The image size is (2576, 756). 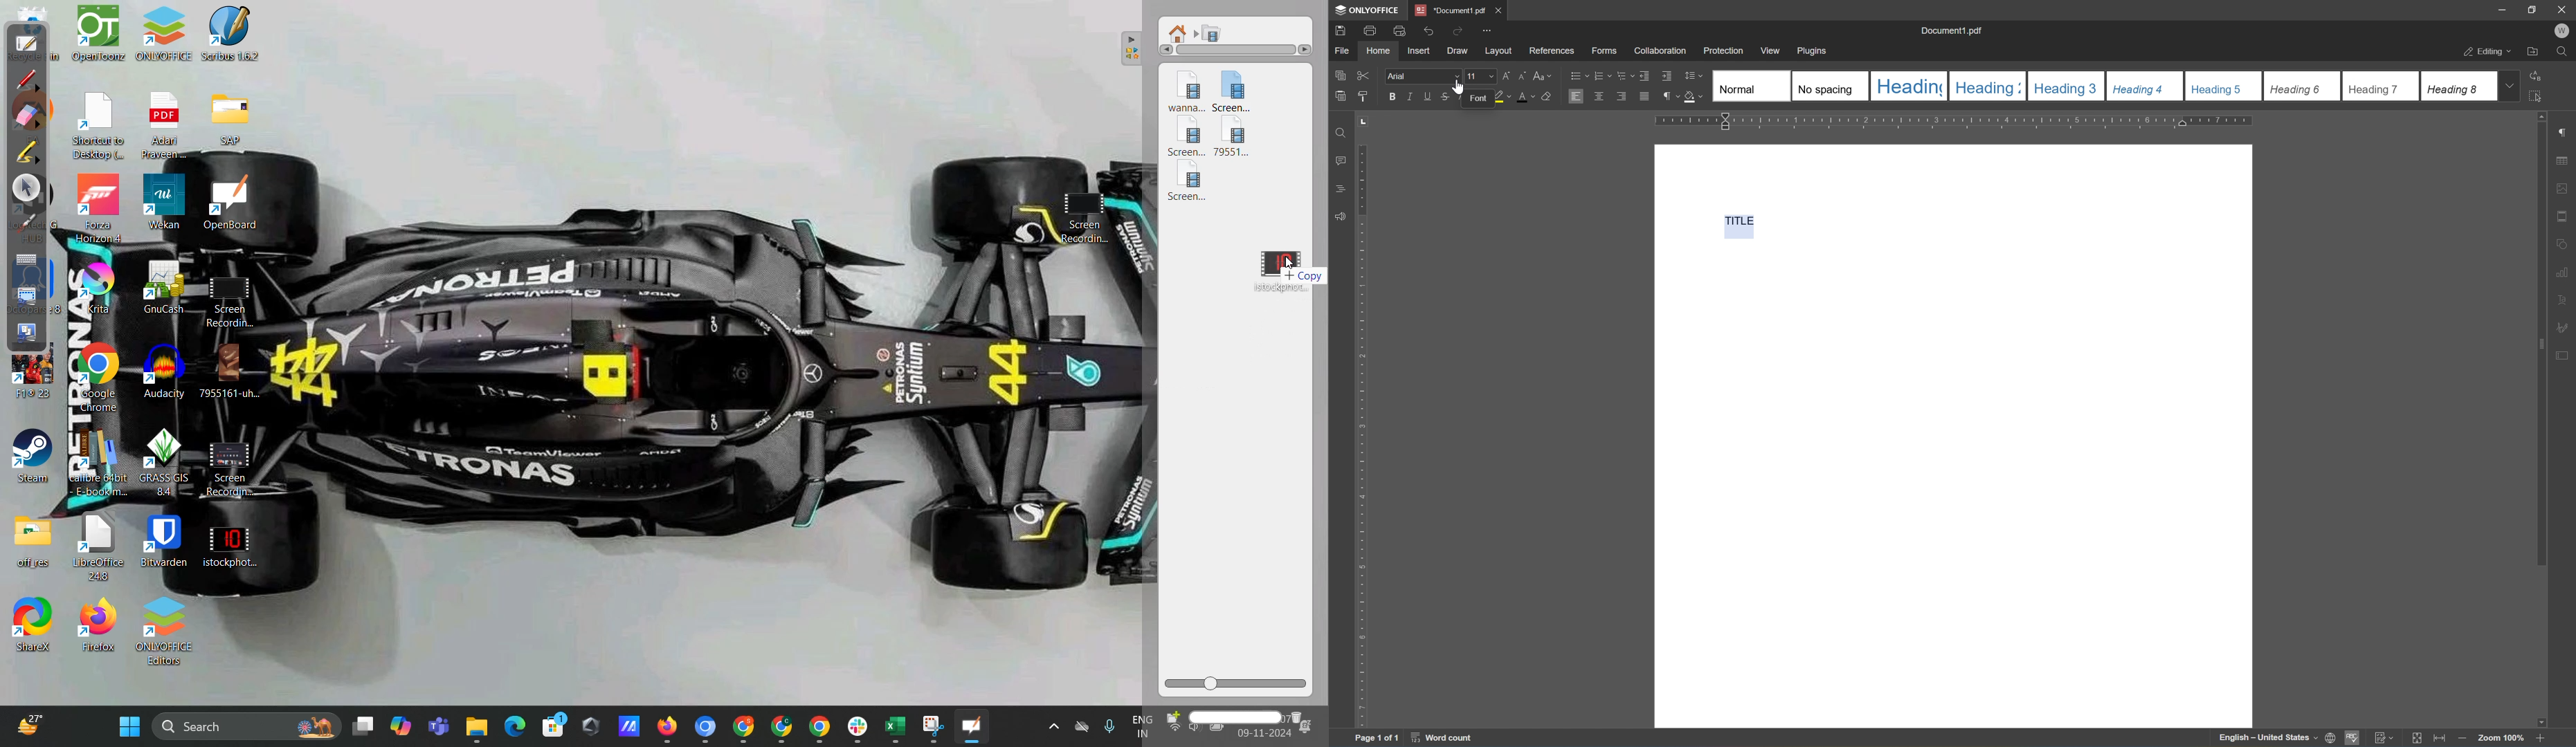 I want to click on close, so click(x=2564, y=9).